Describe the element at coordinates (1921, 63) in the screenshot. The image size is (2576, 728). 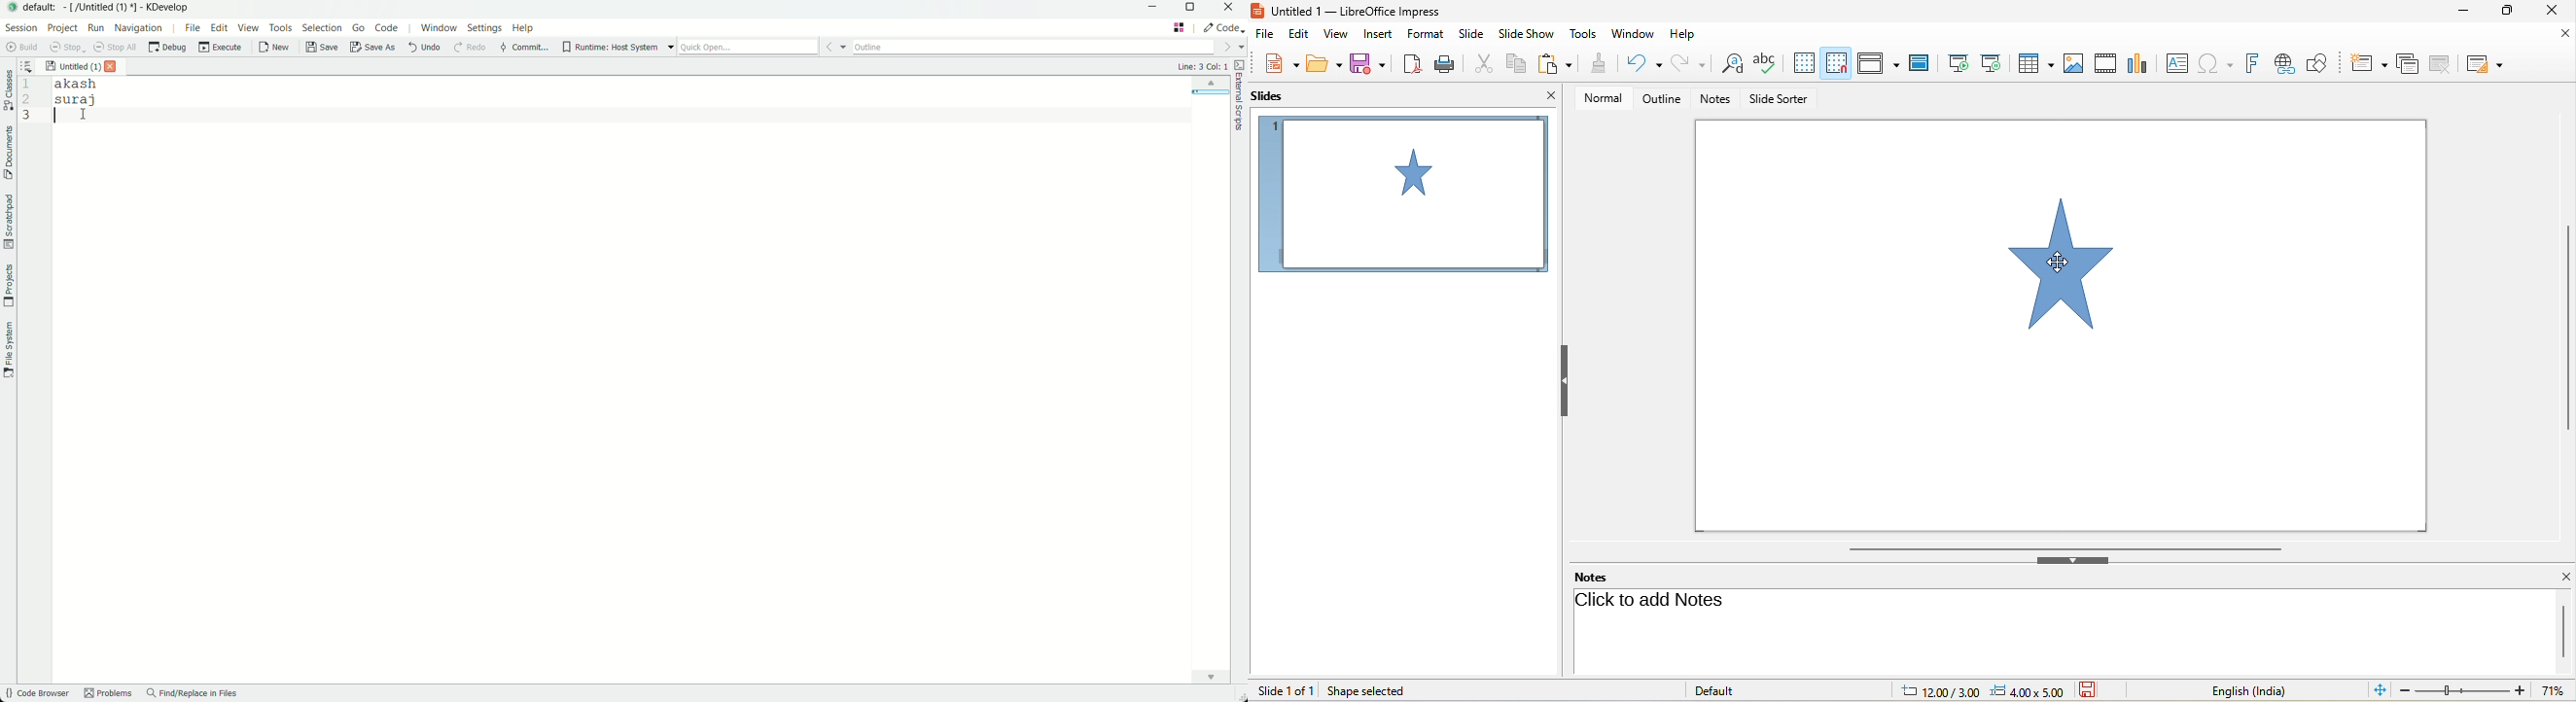
I see `master slide` at that location.